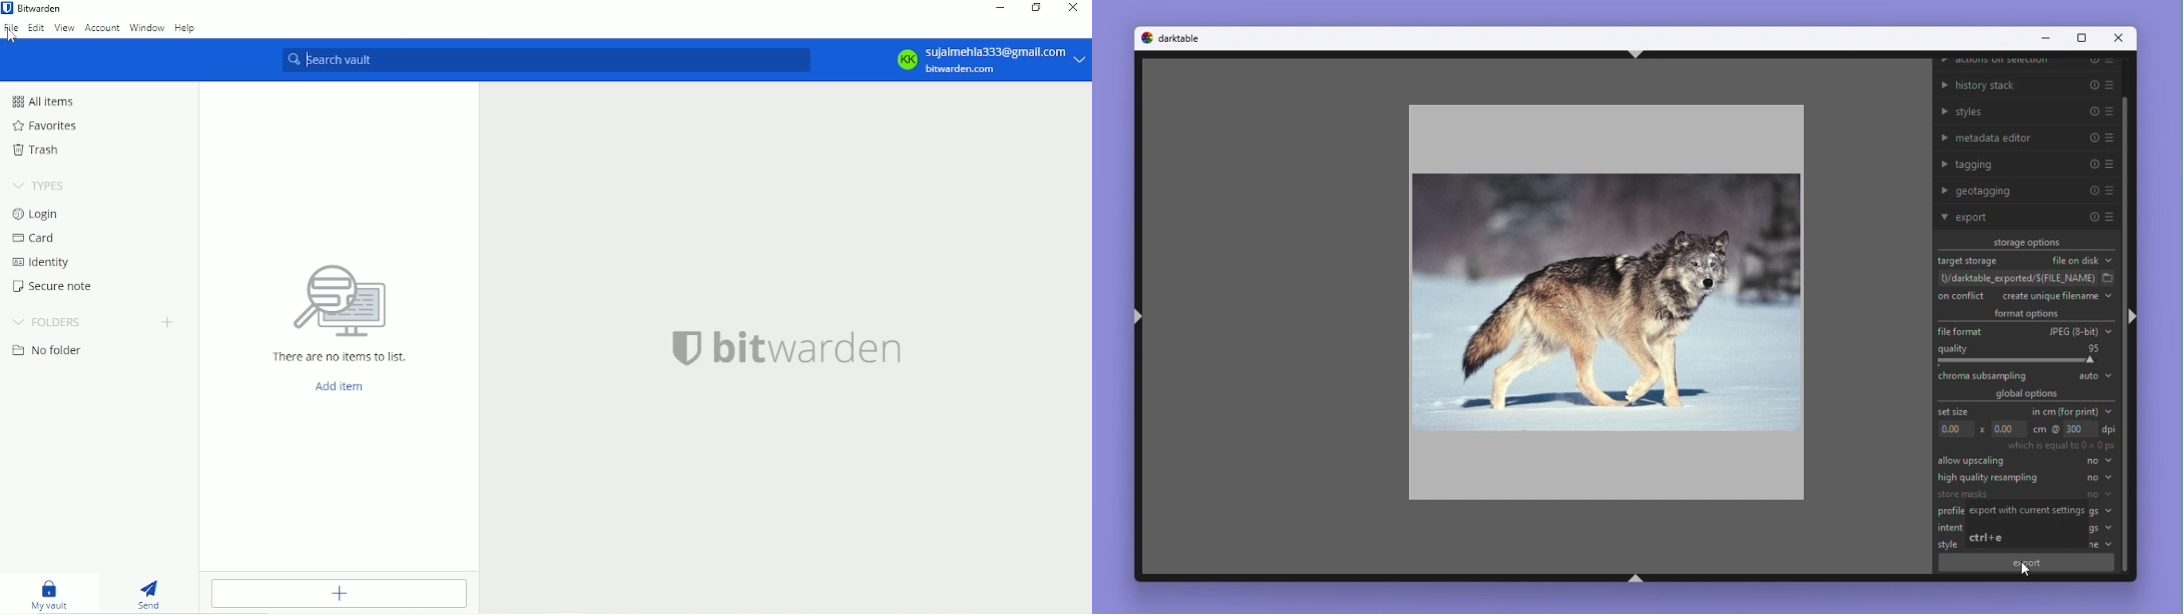 The width and height of the screenshot is (2184, 616). Describe the element at coordinates (13, 36) in the screenshot. I see `cursor` at that location.